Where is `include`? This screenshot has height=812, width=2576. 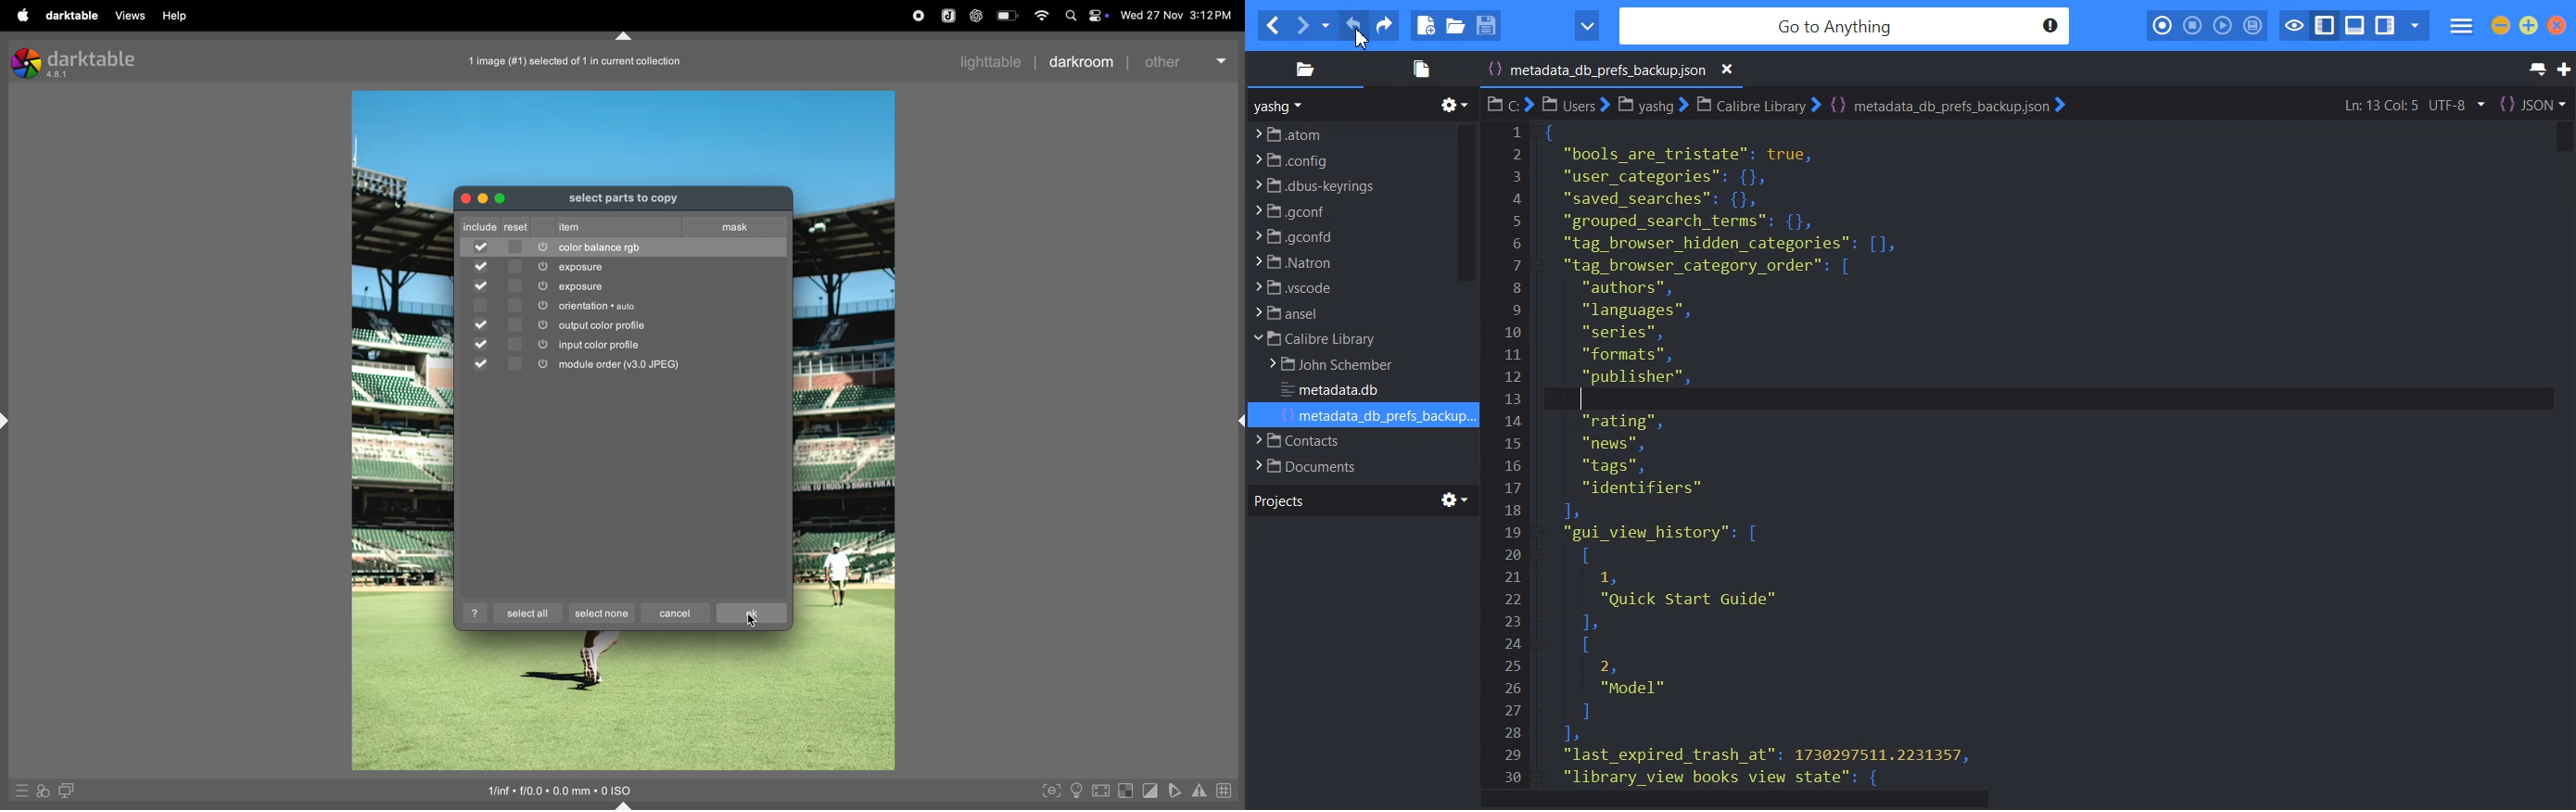 include is located at coordinates (497, 226).